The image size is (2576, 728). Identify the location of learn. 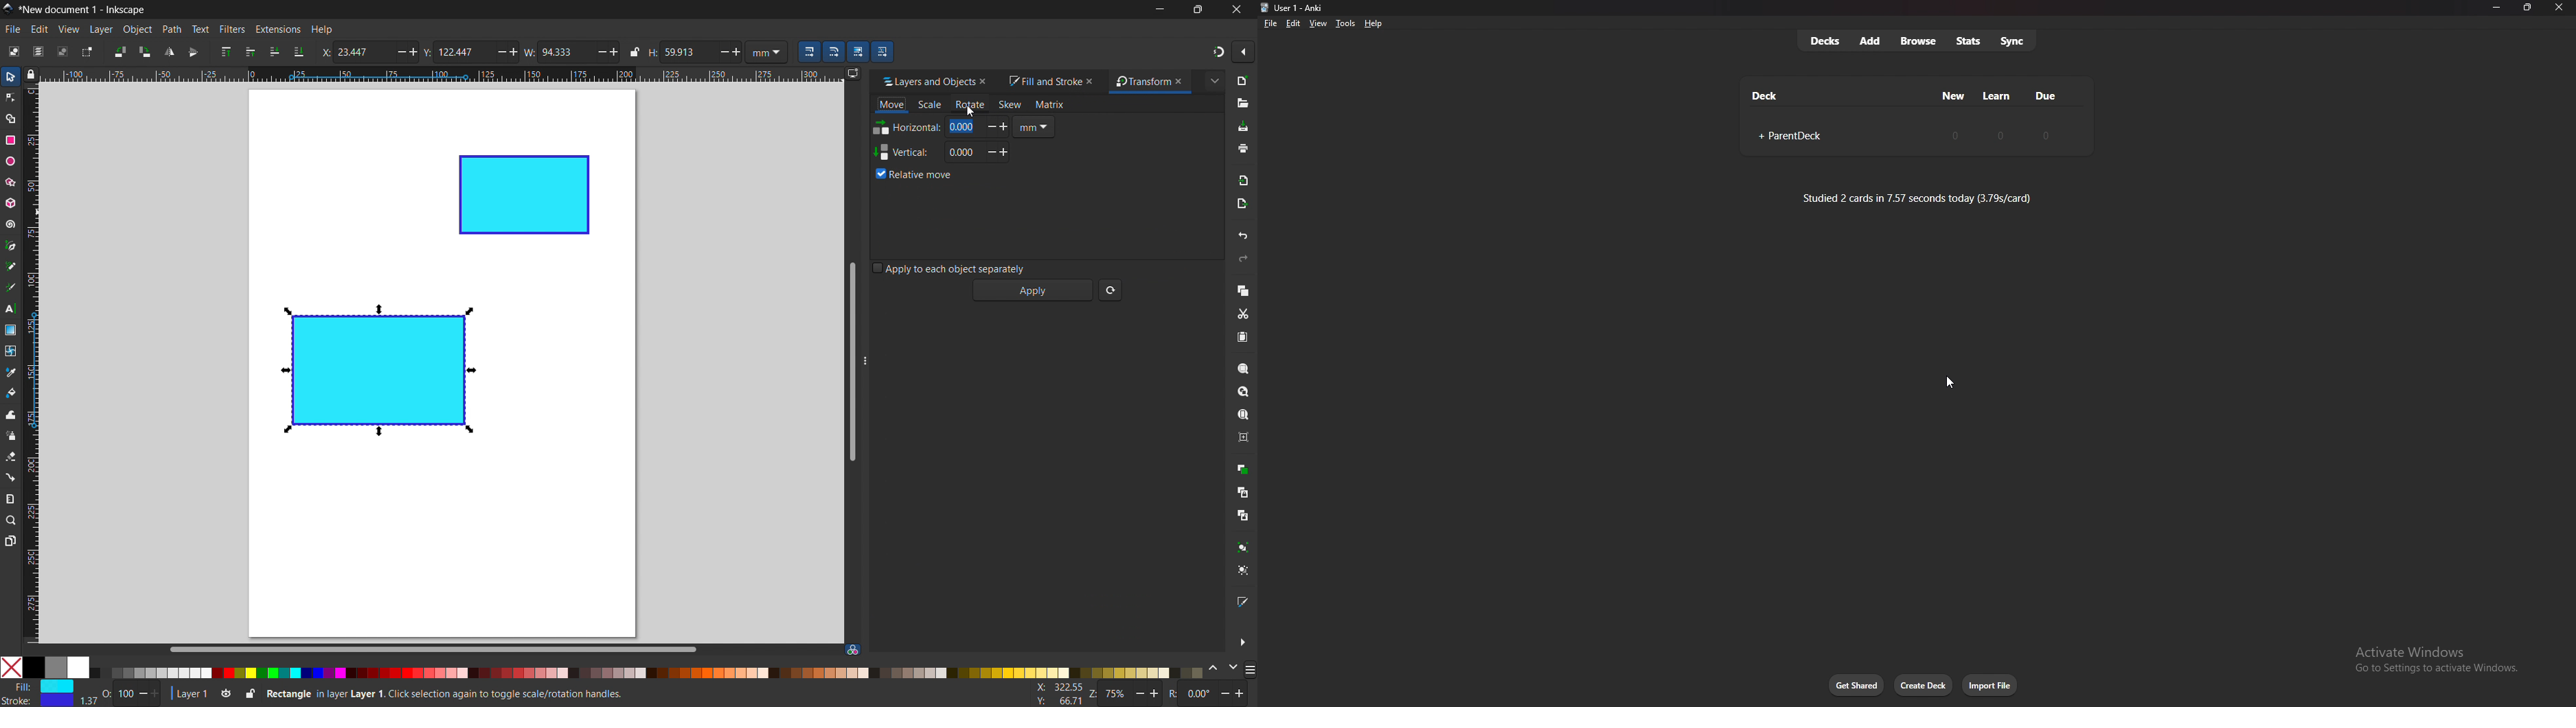
(1997, 96).